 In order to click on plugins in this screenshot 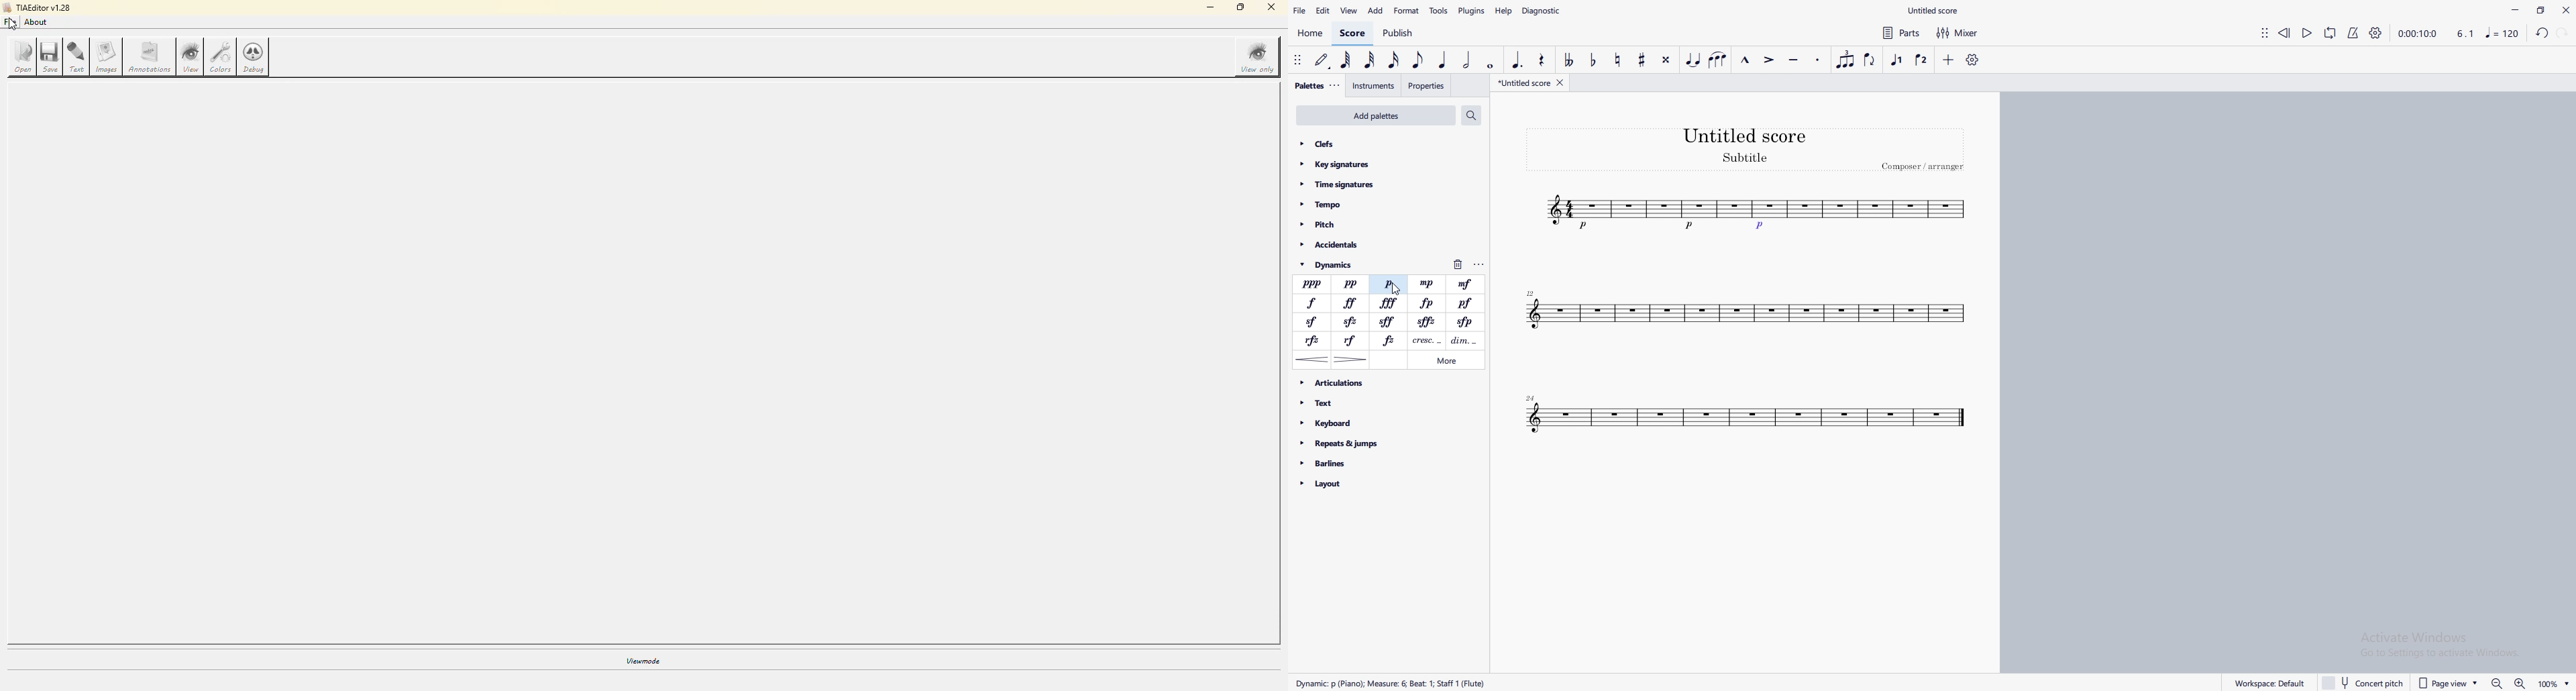, I will do `click(1471, 10)`.